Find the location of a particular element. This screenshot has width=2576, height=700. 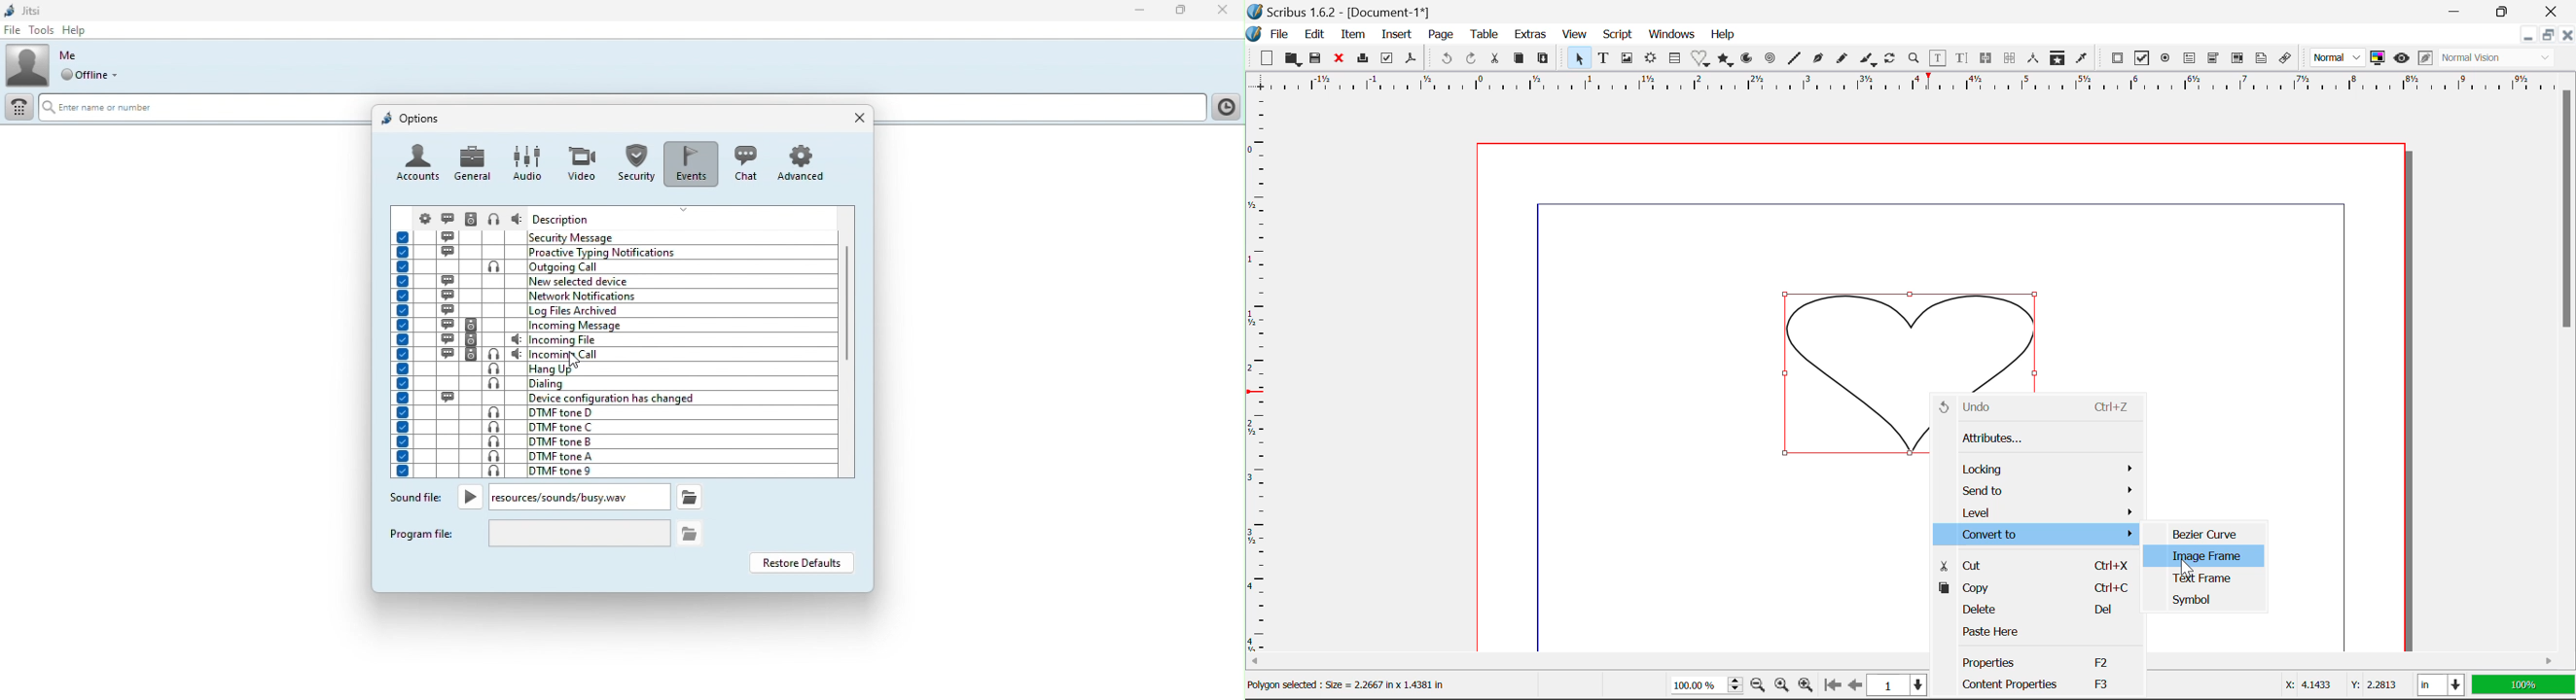

Content Properties is located at coordinates (2036, 685).